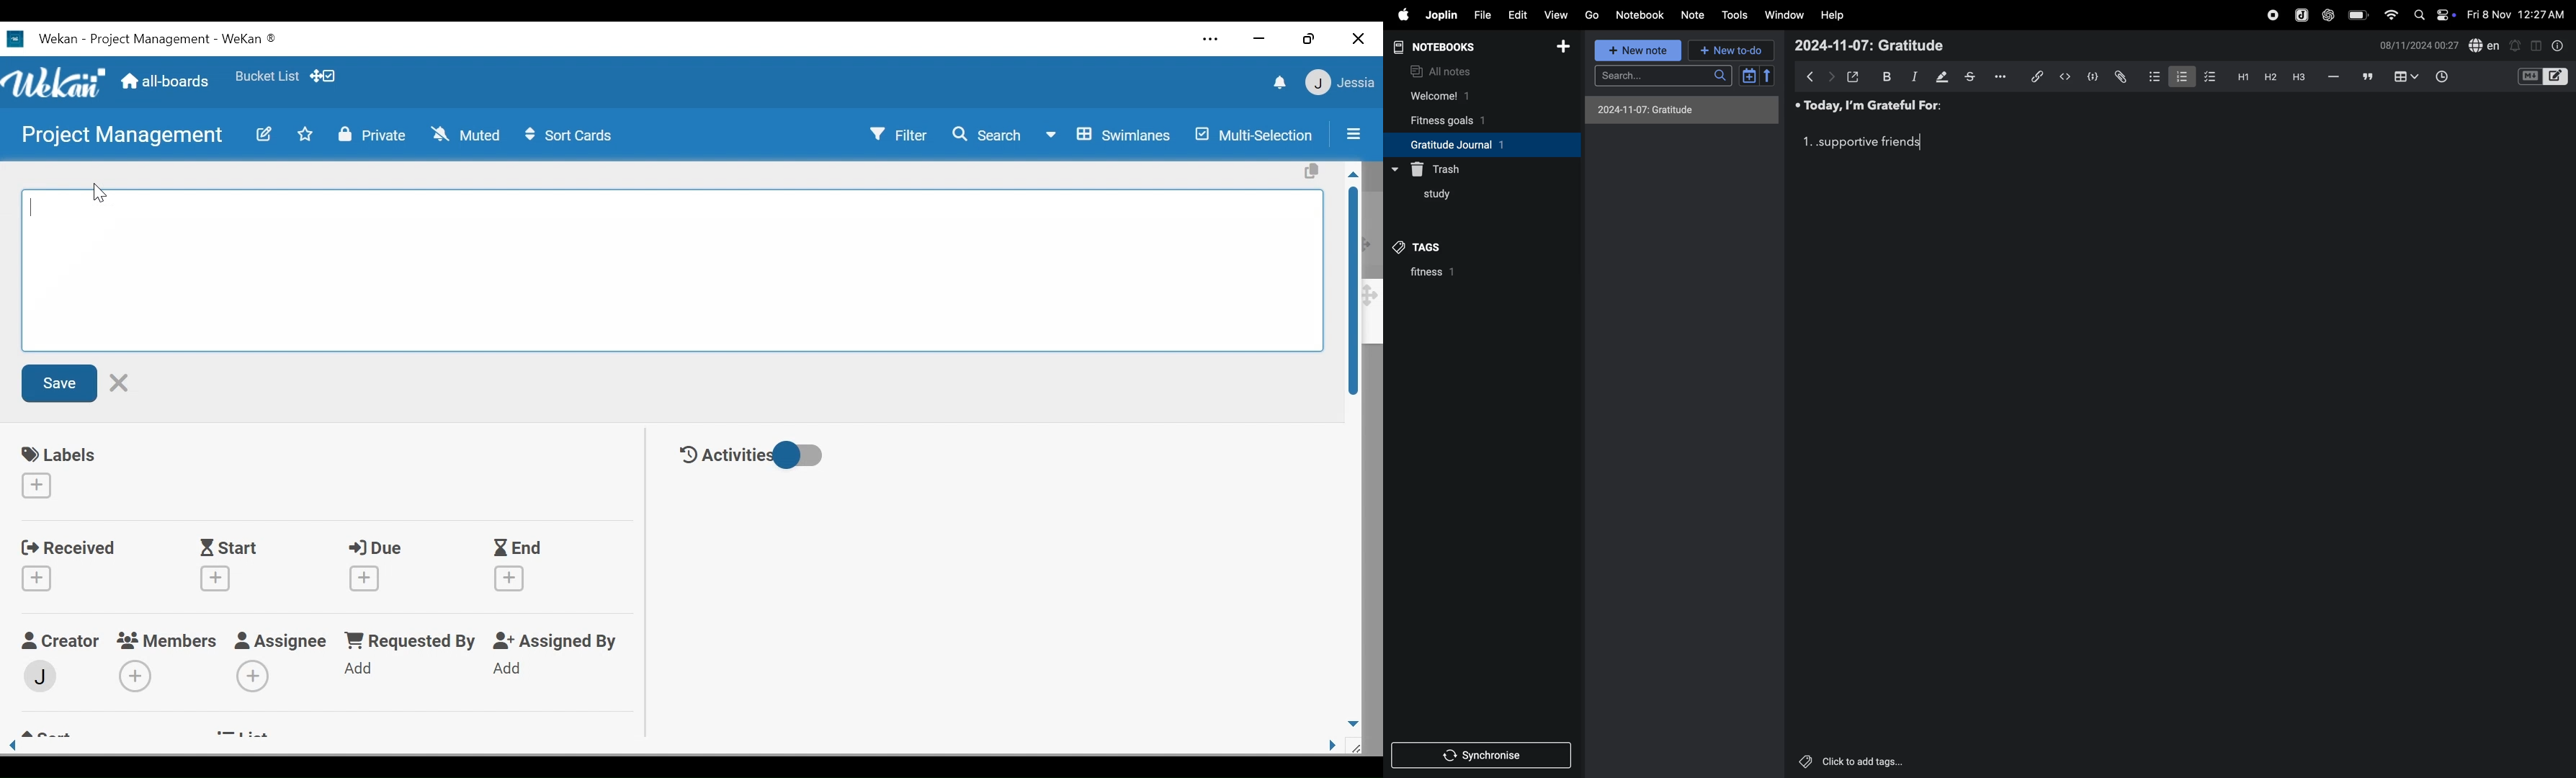 Image resolution: width=2576 pixels, height=784 pixels. What do you see at coordinates (2037, 76) in the screenshot?
I see `insert sedit link` at bounding box center [2037, 76].